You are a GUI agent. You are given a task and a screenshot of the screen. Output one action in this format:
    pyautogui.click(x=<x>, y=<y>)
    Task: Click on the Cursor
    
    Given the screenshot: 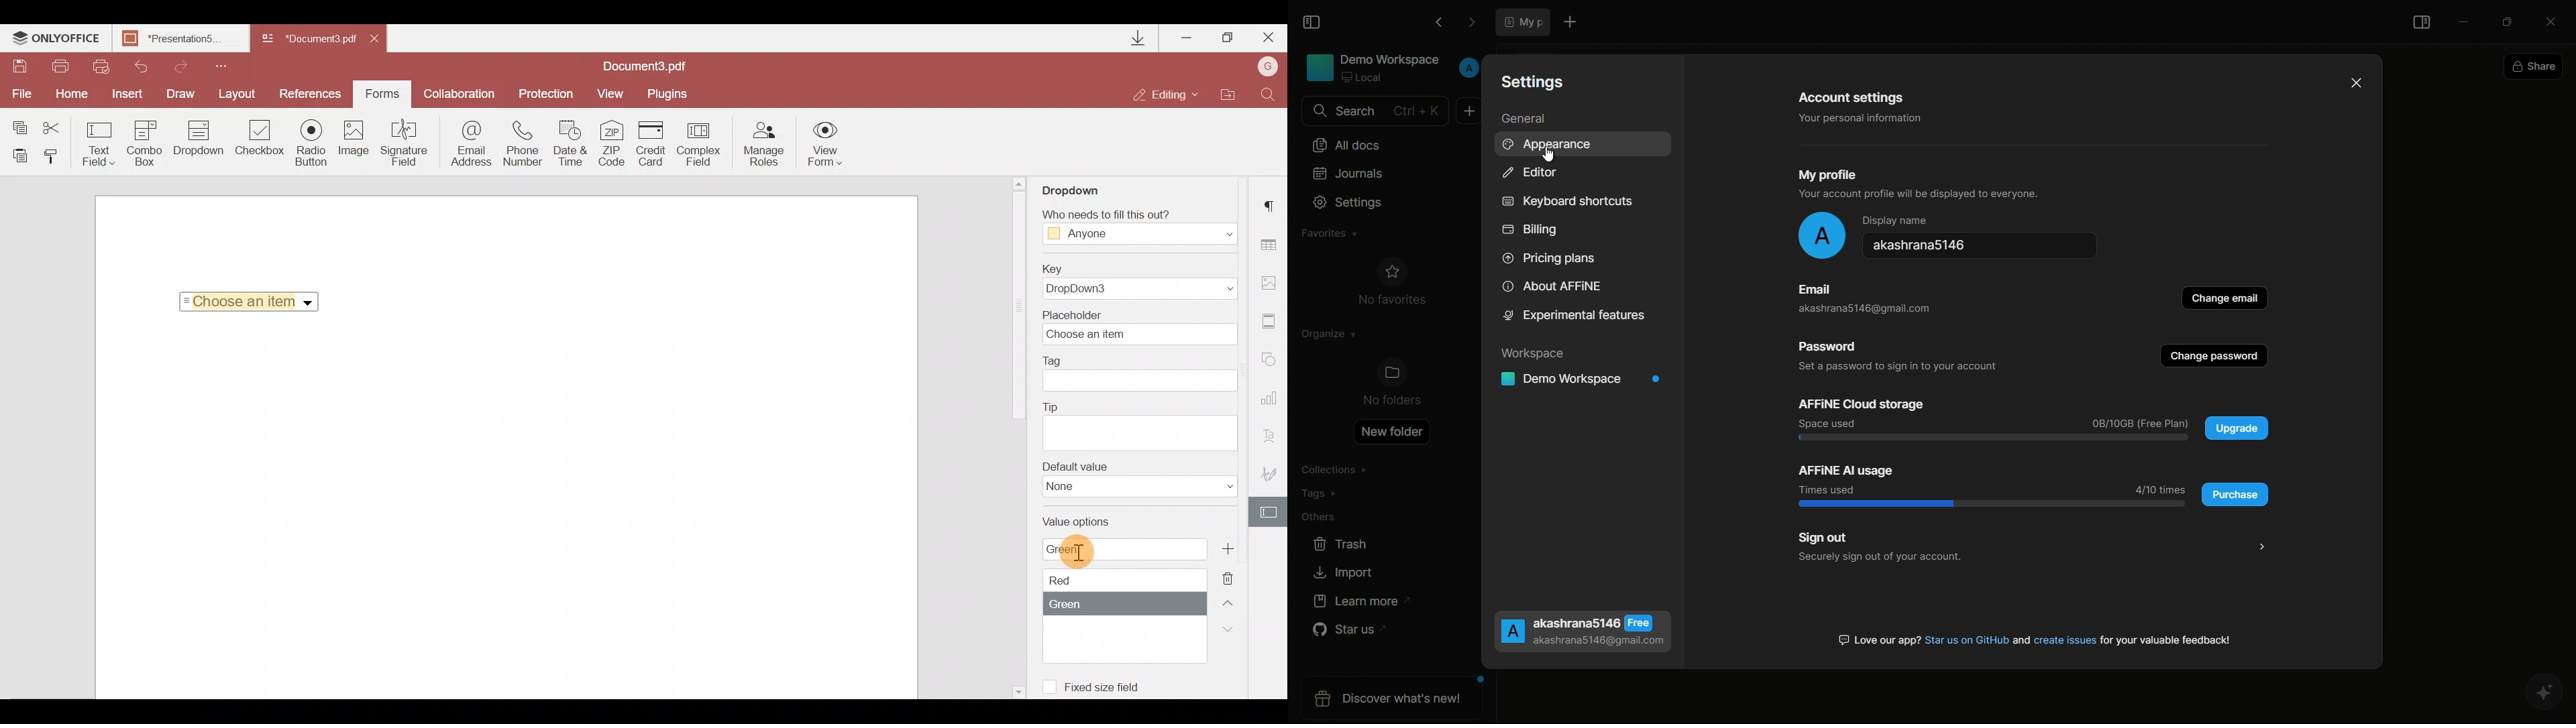 What is the action you would take?
    pyautogui.click(x=1073, y=550)
    